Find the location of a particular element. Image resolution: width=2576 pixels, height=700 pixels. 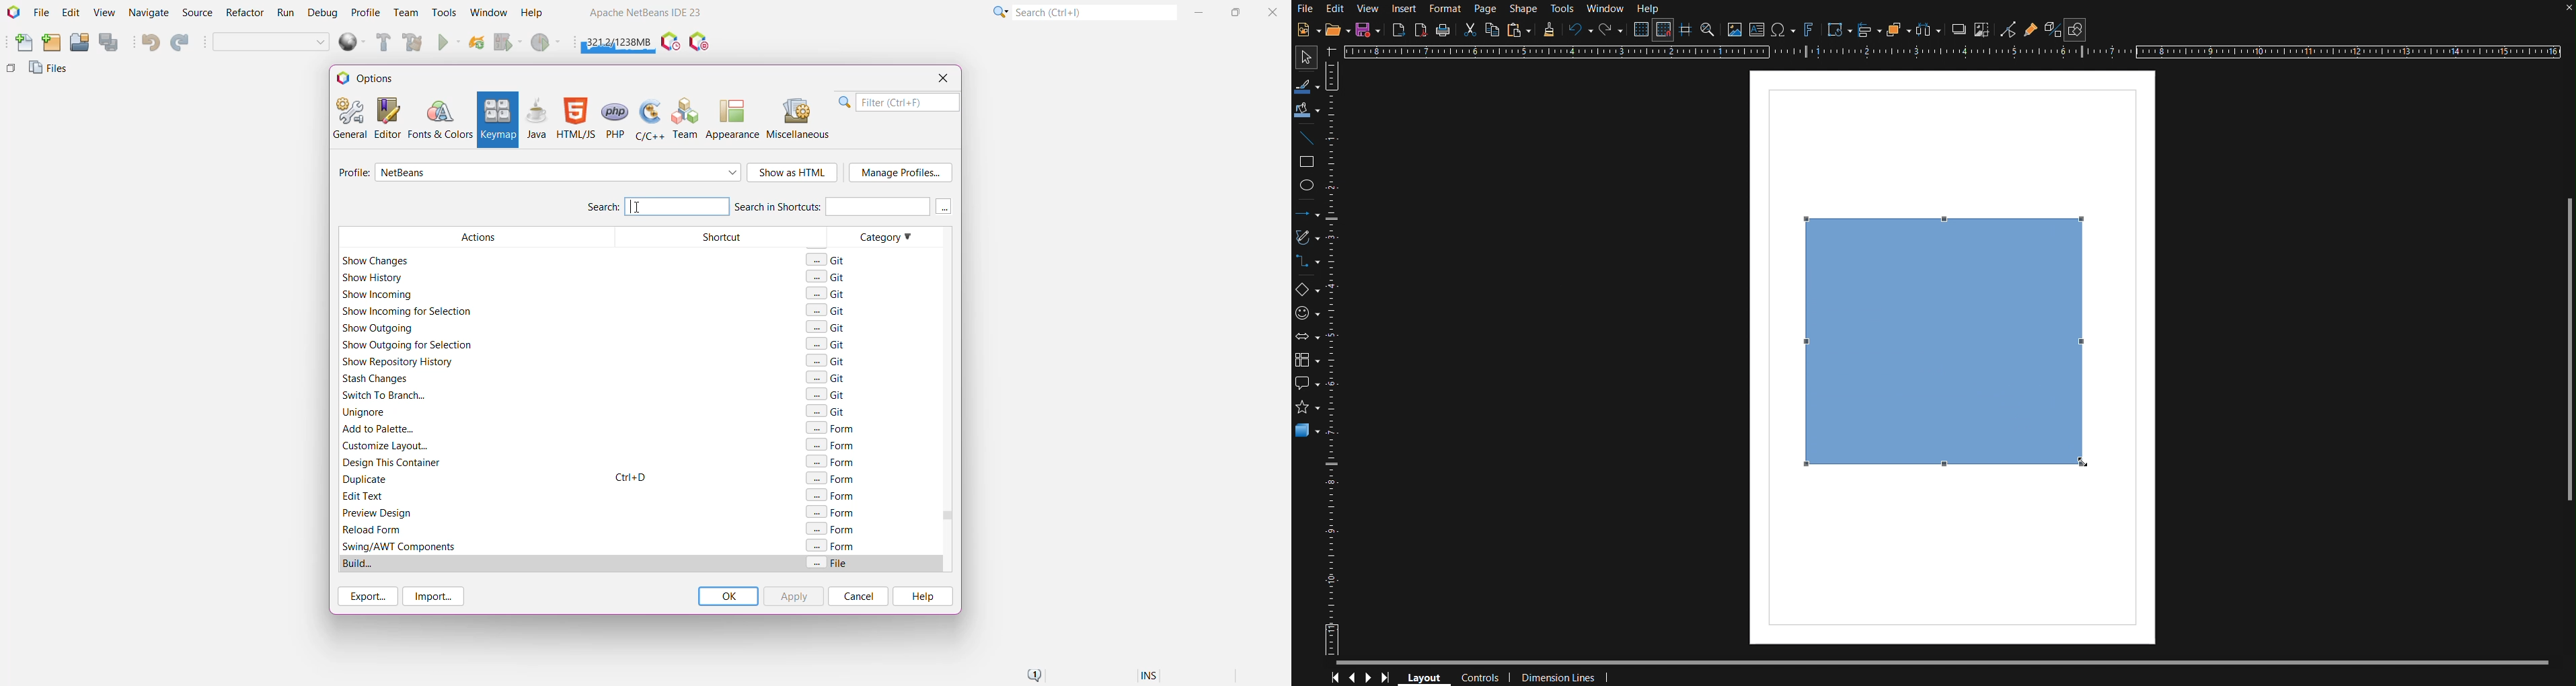

Horizontal Ruler is located at coordinates (1951, 50).